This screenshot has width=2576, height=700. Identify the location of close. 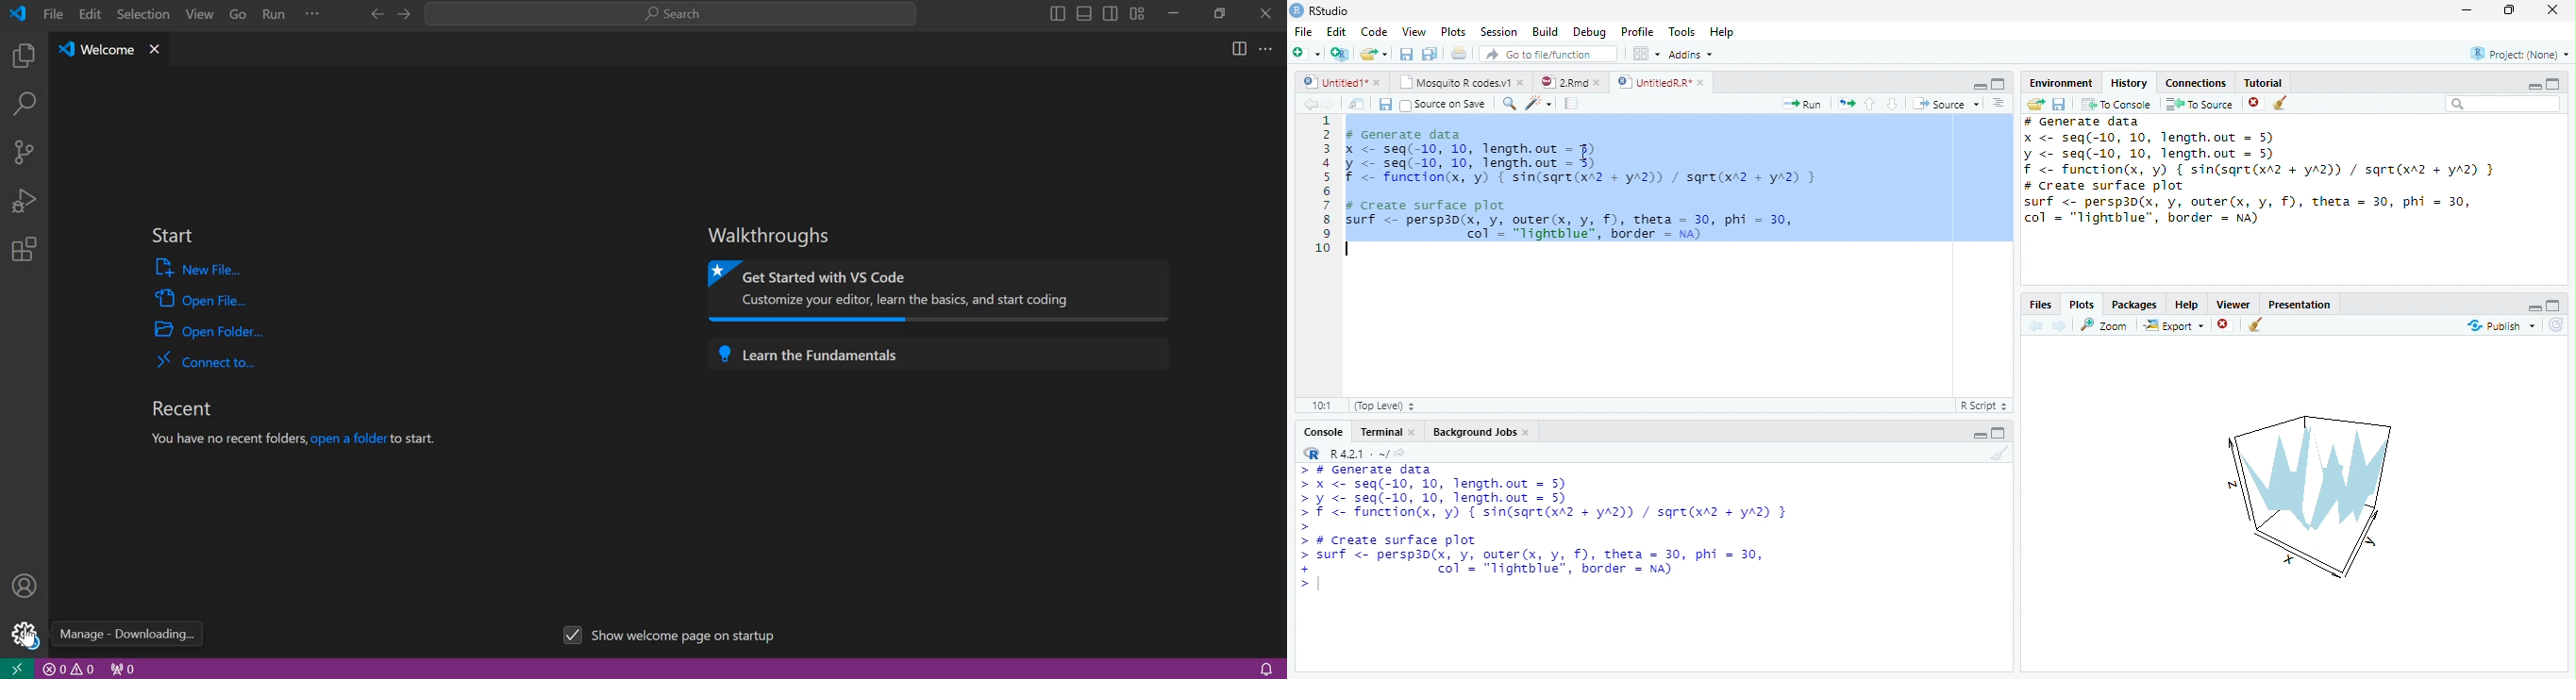
(1521, 82).